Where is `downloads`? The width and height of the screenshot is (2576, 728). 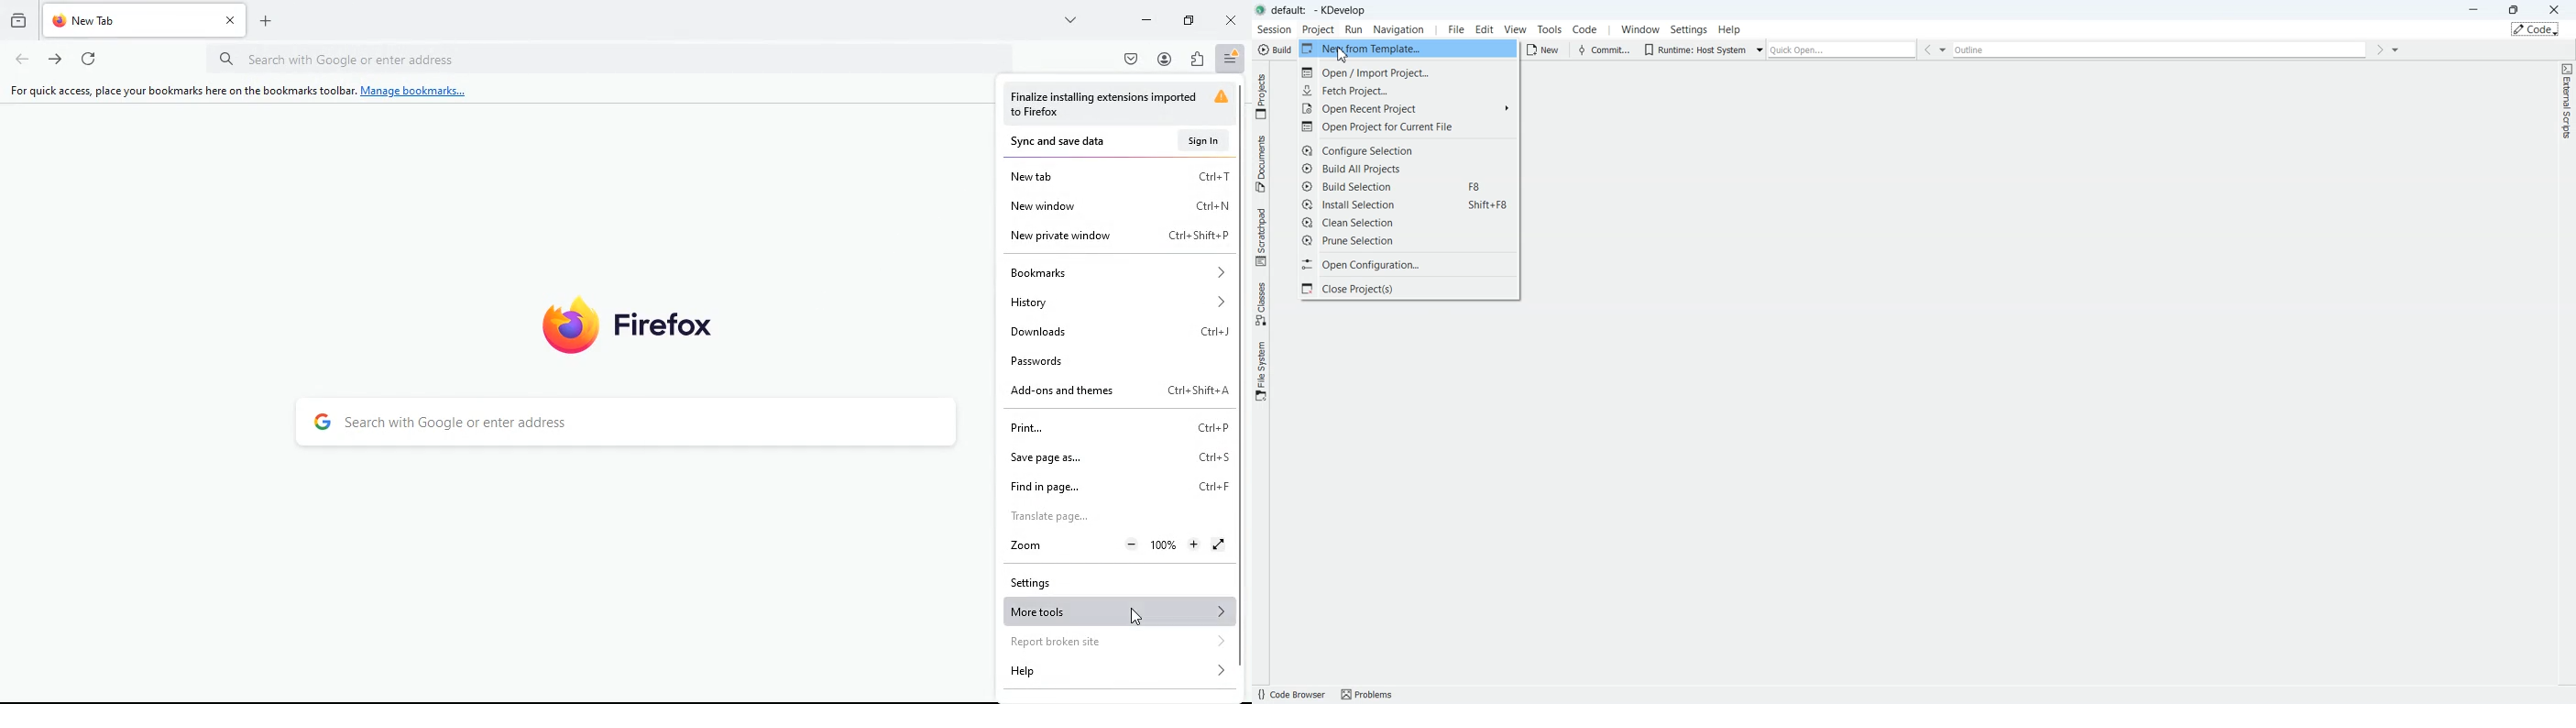 downloads is located at coordinates (1116, 332).